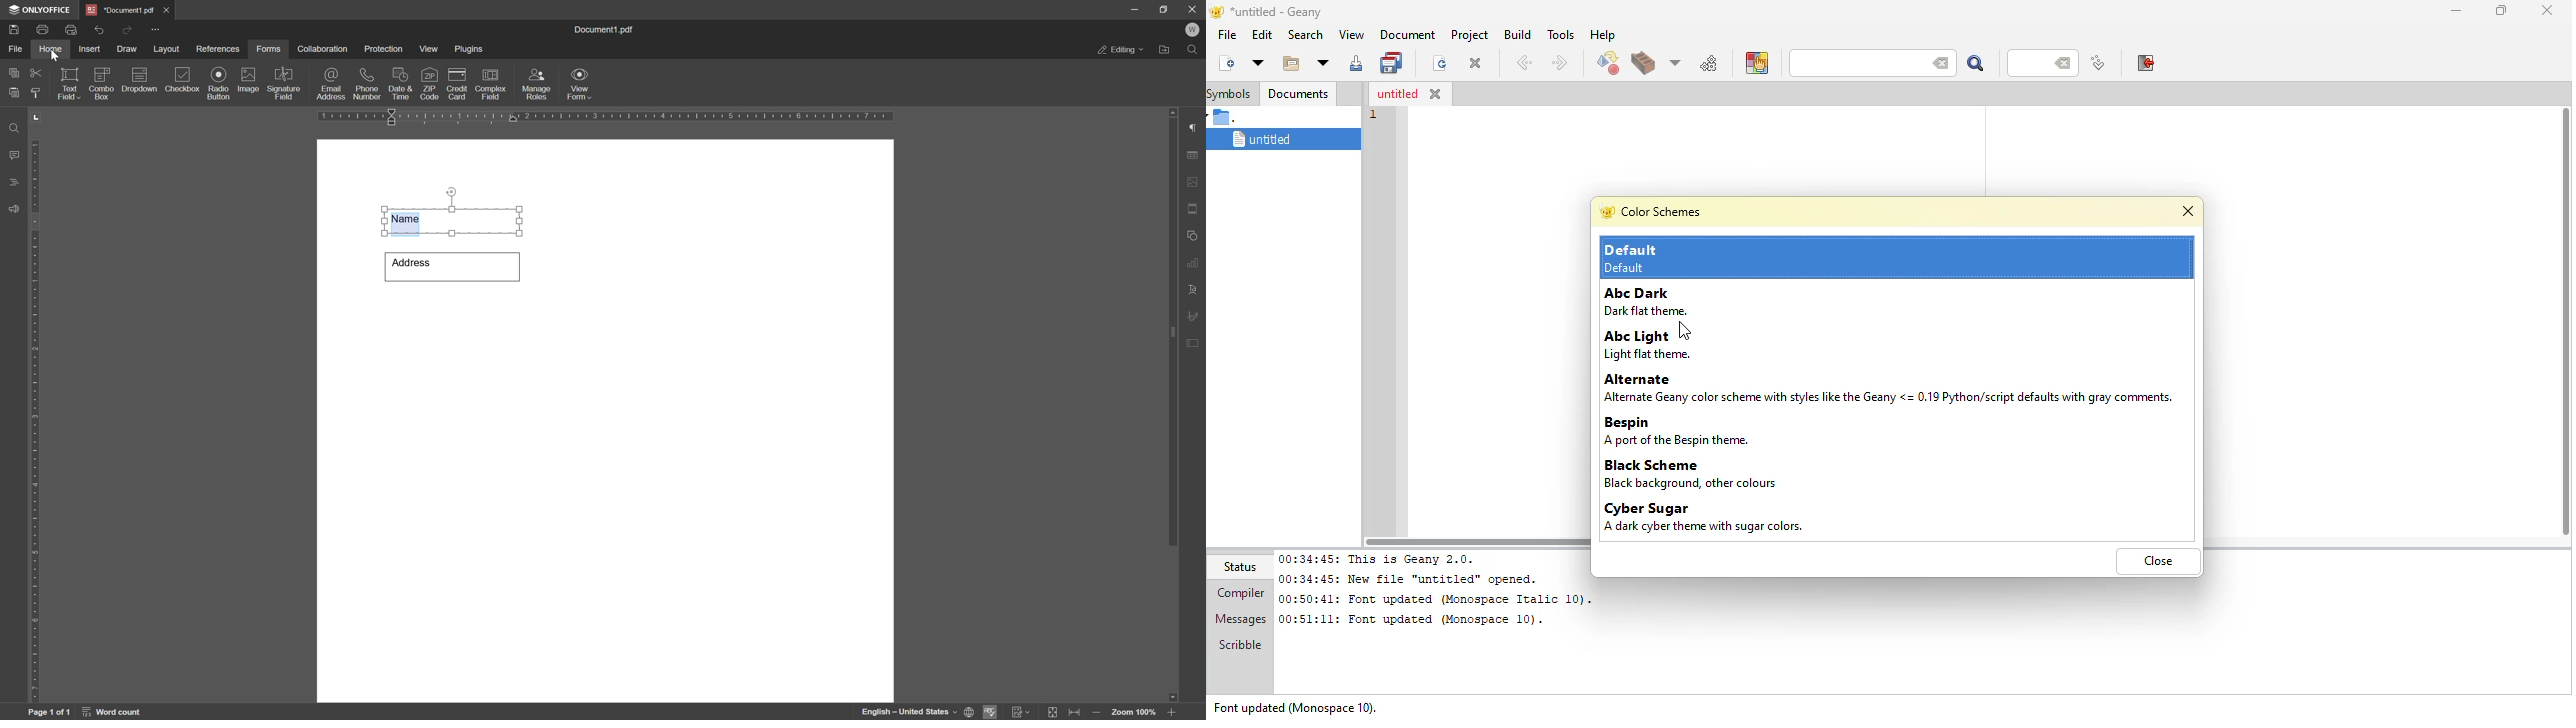 Image resolution: width=2576 pixels, height=728 pixels. What do you see at coordinates (89, 49) in the screenshot?
I see `insert` at bounding box center [89, 49].